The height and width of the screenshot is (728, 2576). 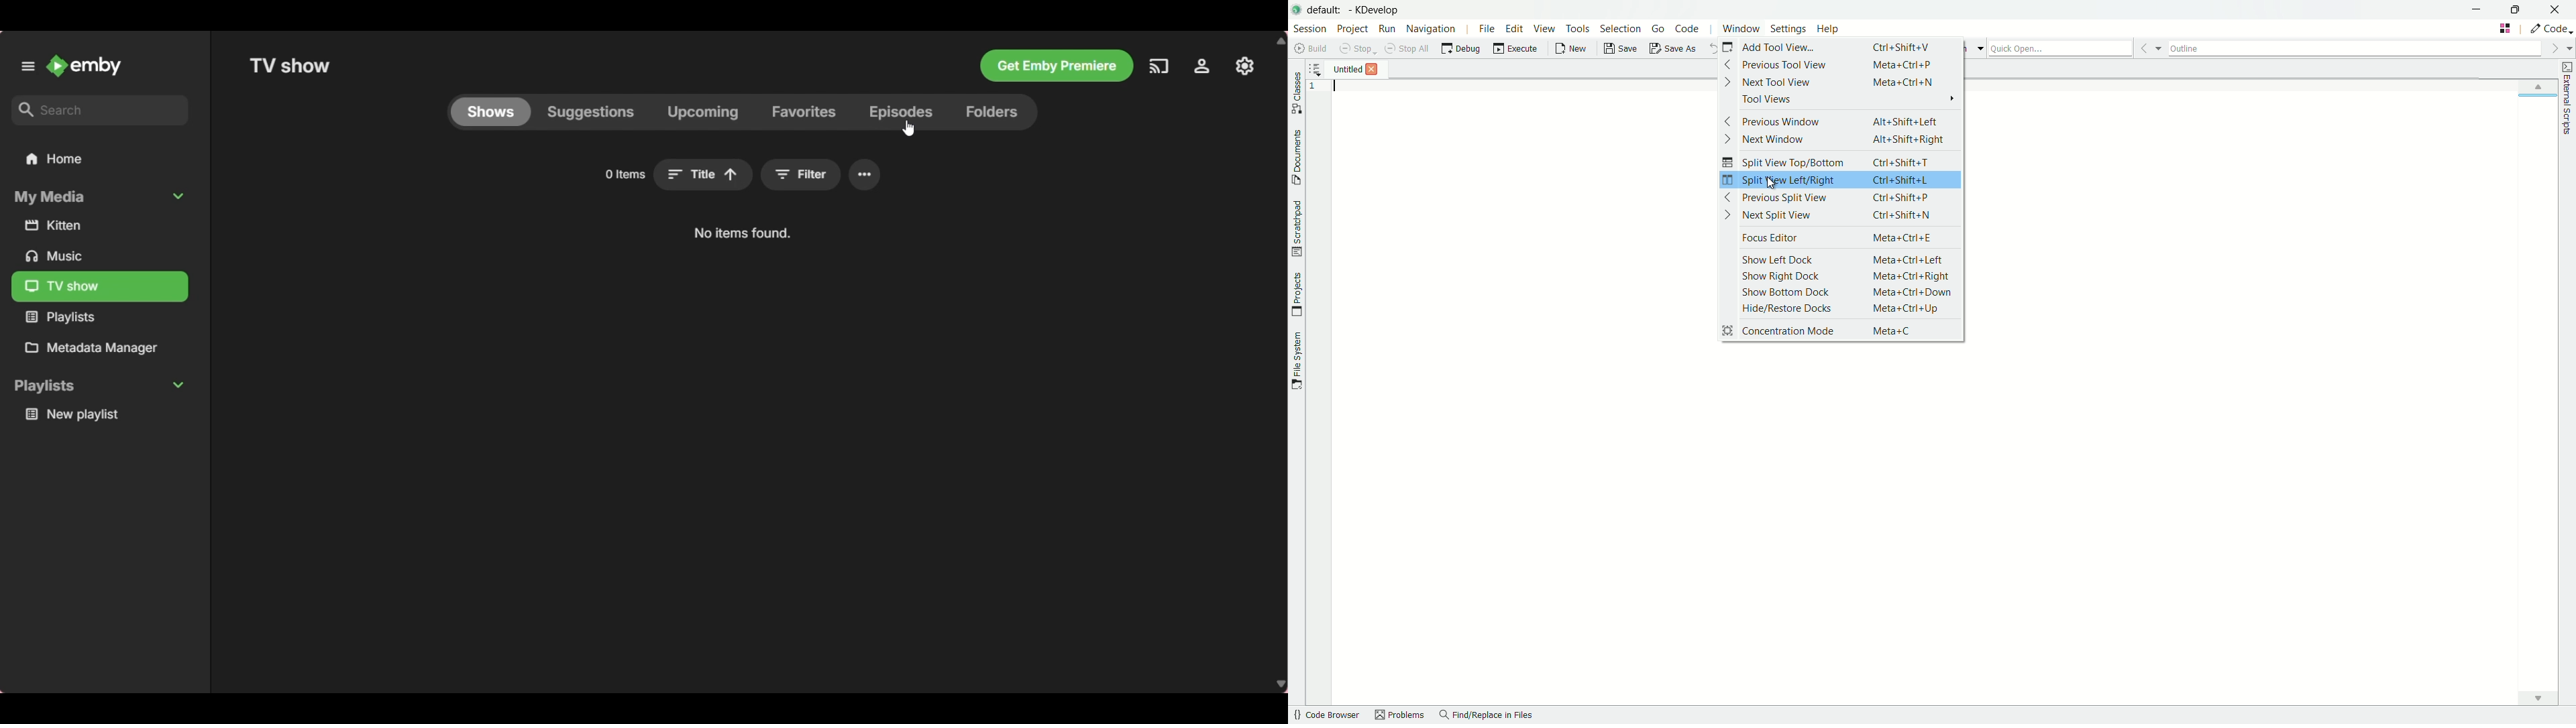 I want to click on Meta+Ctrl+E, so click(x=1904, y=236).